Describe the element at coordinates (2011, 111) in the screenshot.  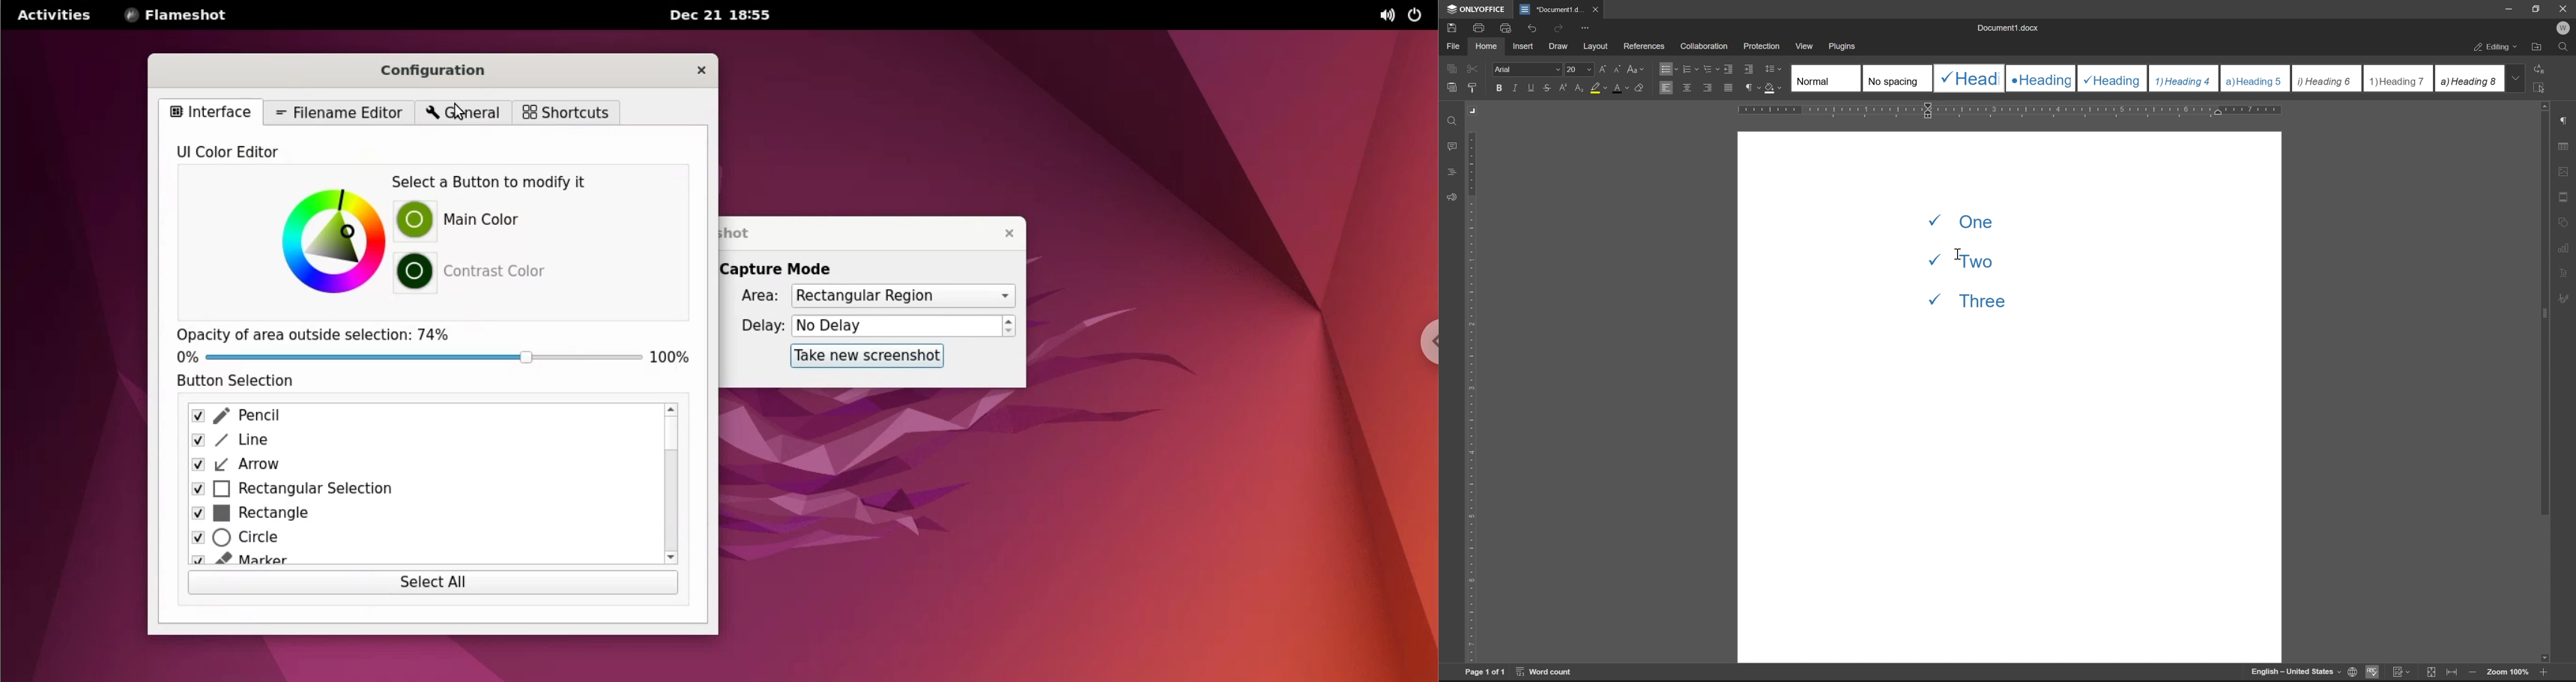
I see `ruler` at that location.